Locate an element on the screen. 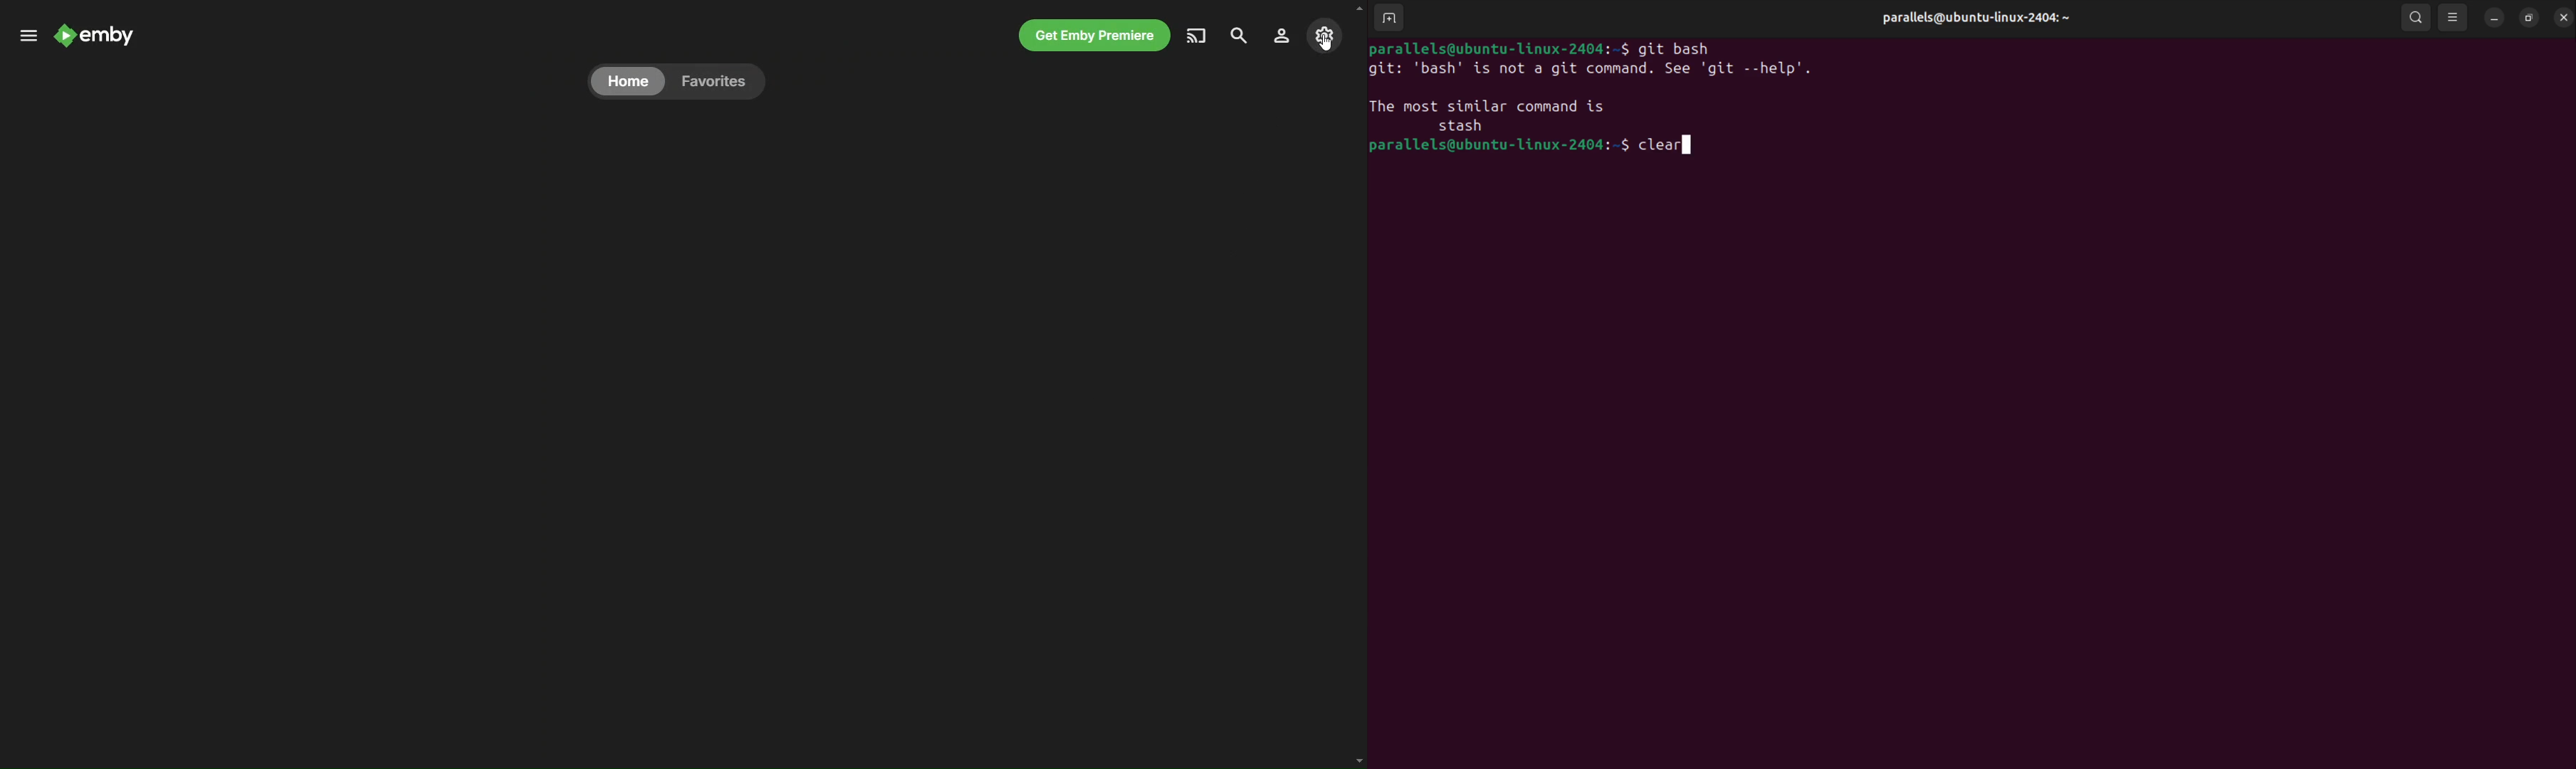 The image size is (2576, 784). view options is located at coordinates (2456, 18).